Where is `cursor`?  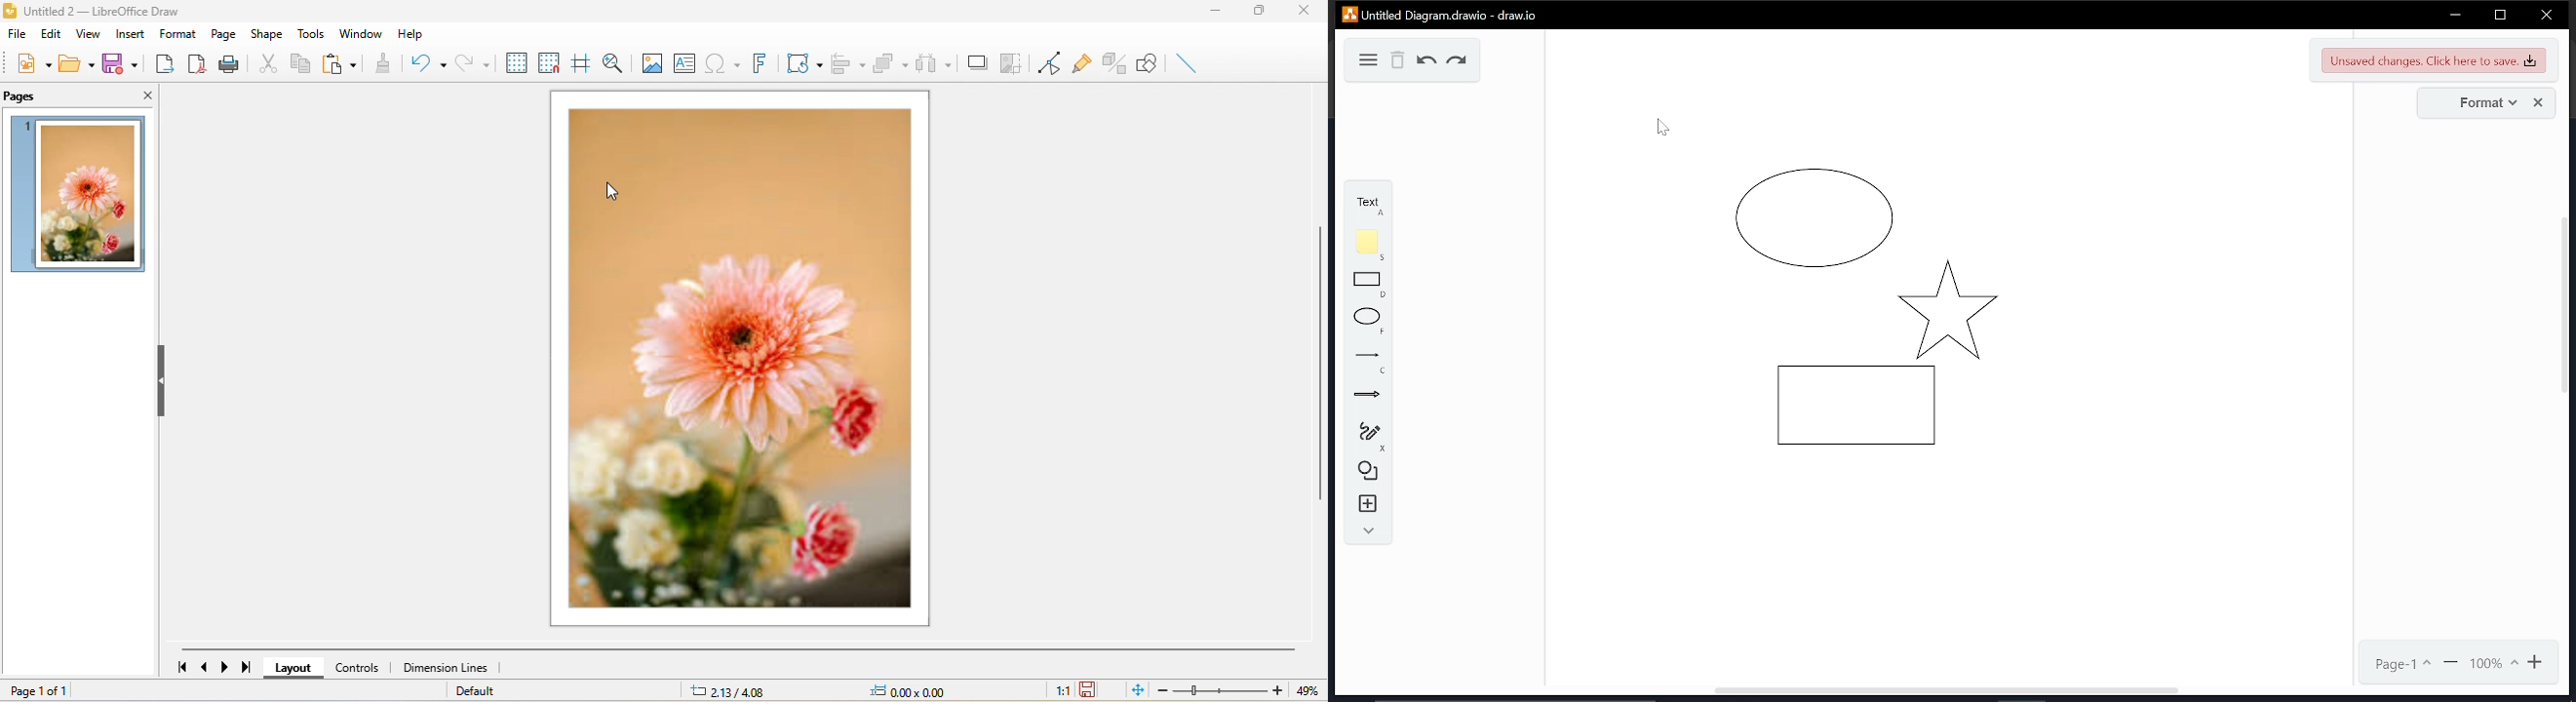
cursor is located at coordinates (615, 198).